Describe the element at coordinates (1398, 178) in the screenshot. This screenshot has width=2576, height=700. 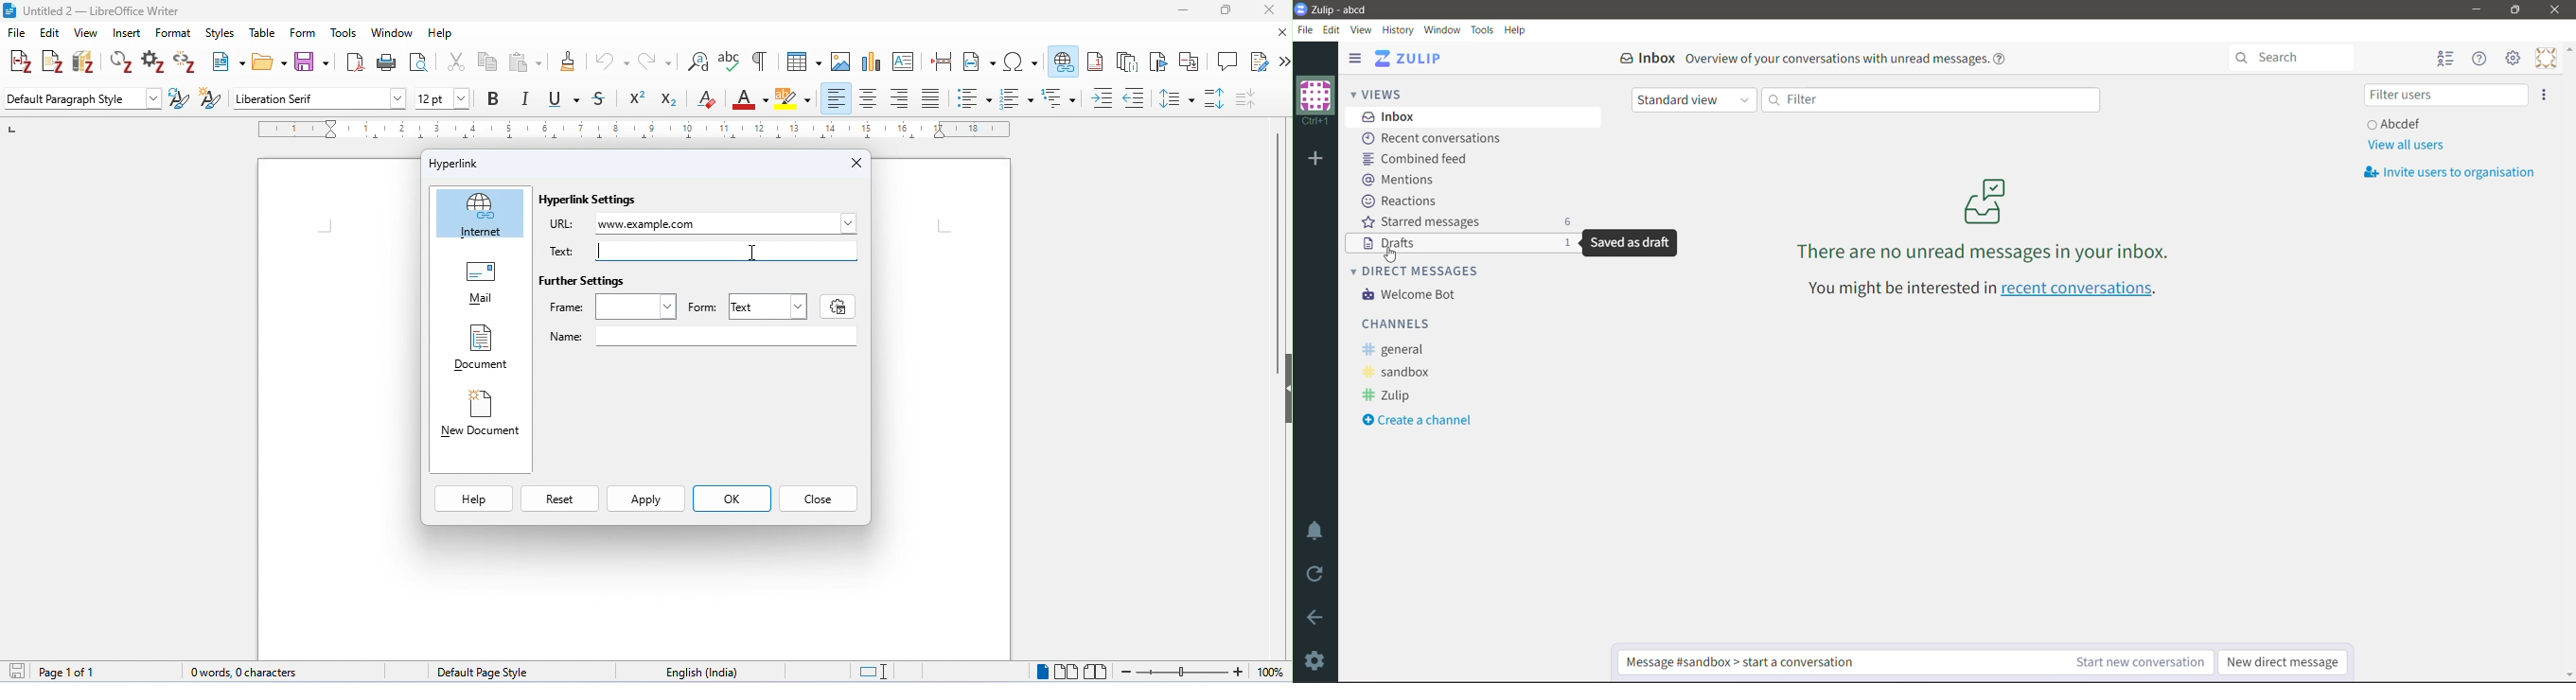
I see `Mentions` at that location.